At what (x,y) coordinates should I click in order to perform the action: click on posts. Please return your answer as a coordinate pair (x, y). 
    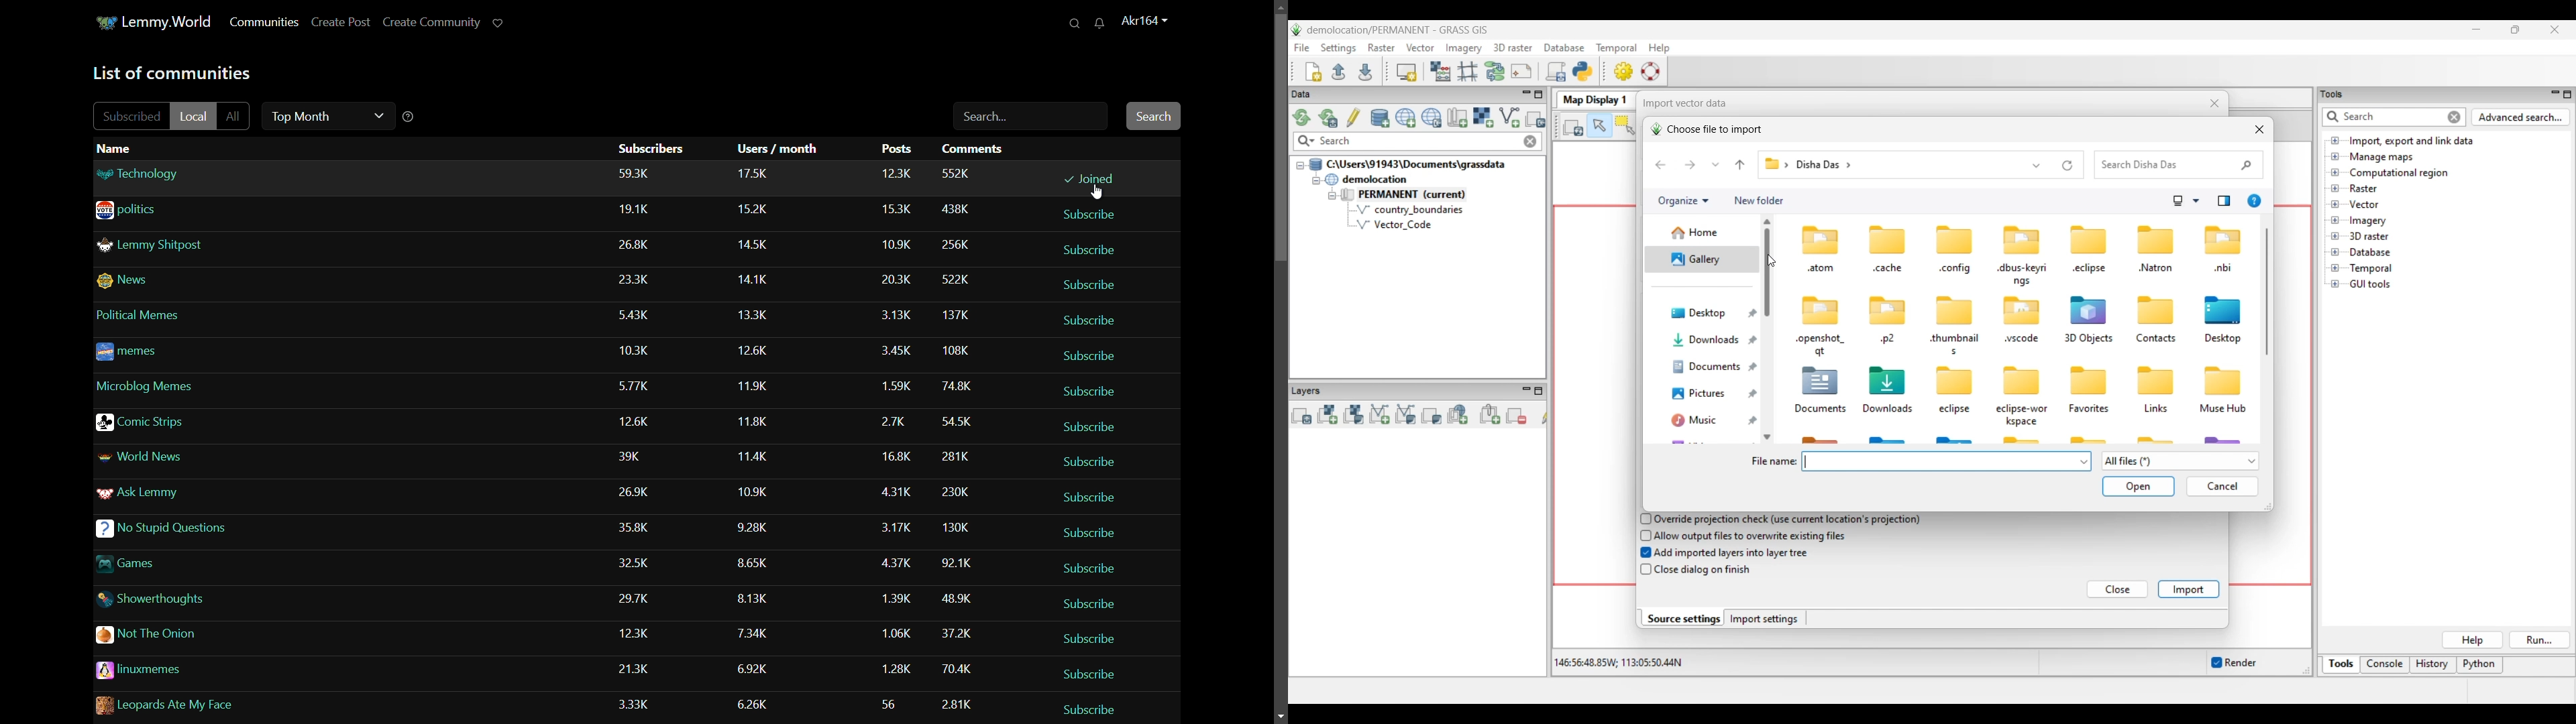
    Looking at the image, I should click on (892, 599).